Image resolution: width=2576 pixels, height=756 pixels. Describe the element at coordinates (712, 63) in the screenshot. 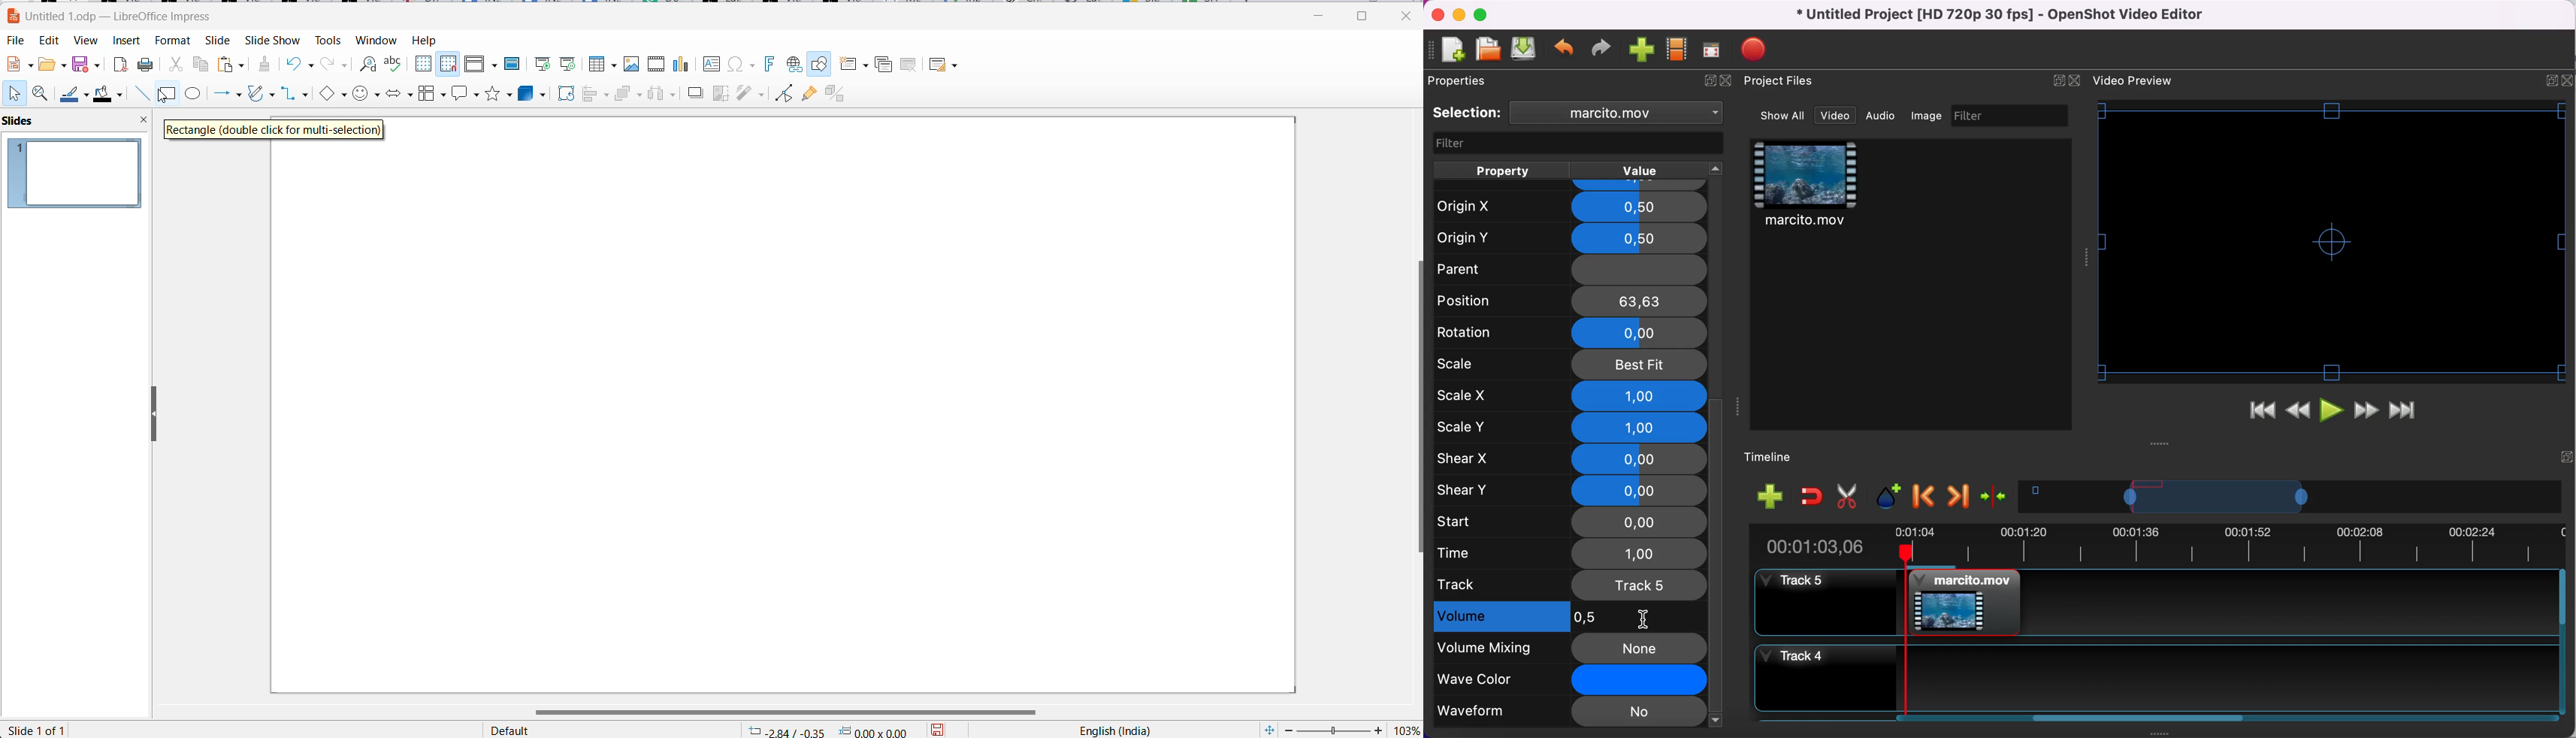

I see `Insert text` at that location.